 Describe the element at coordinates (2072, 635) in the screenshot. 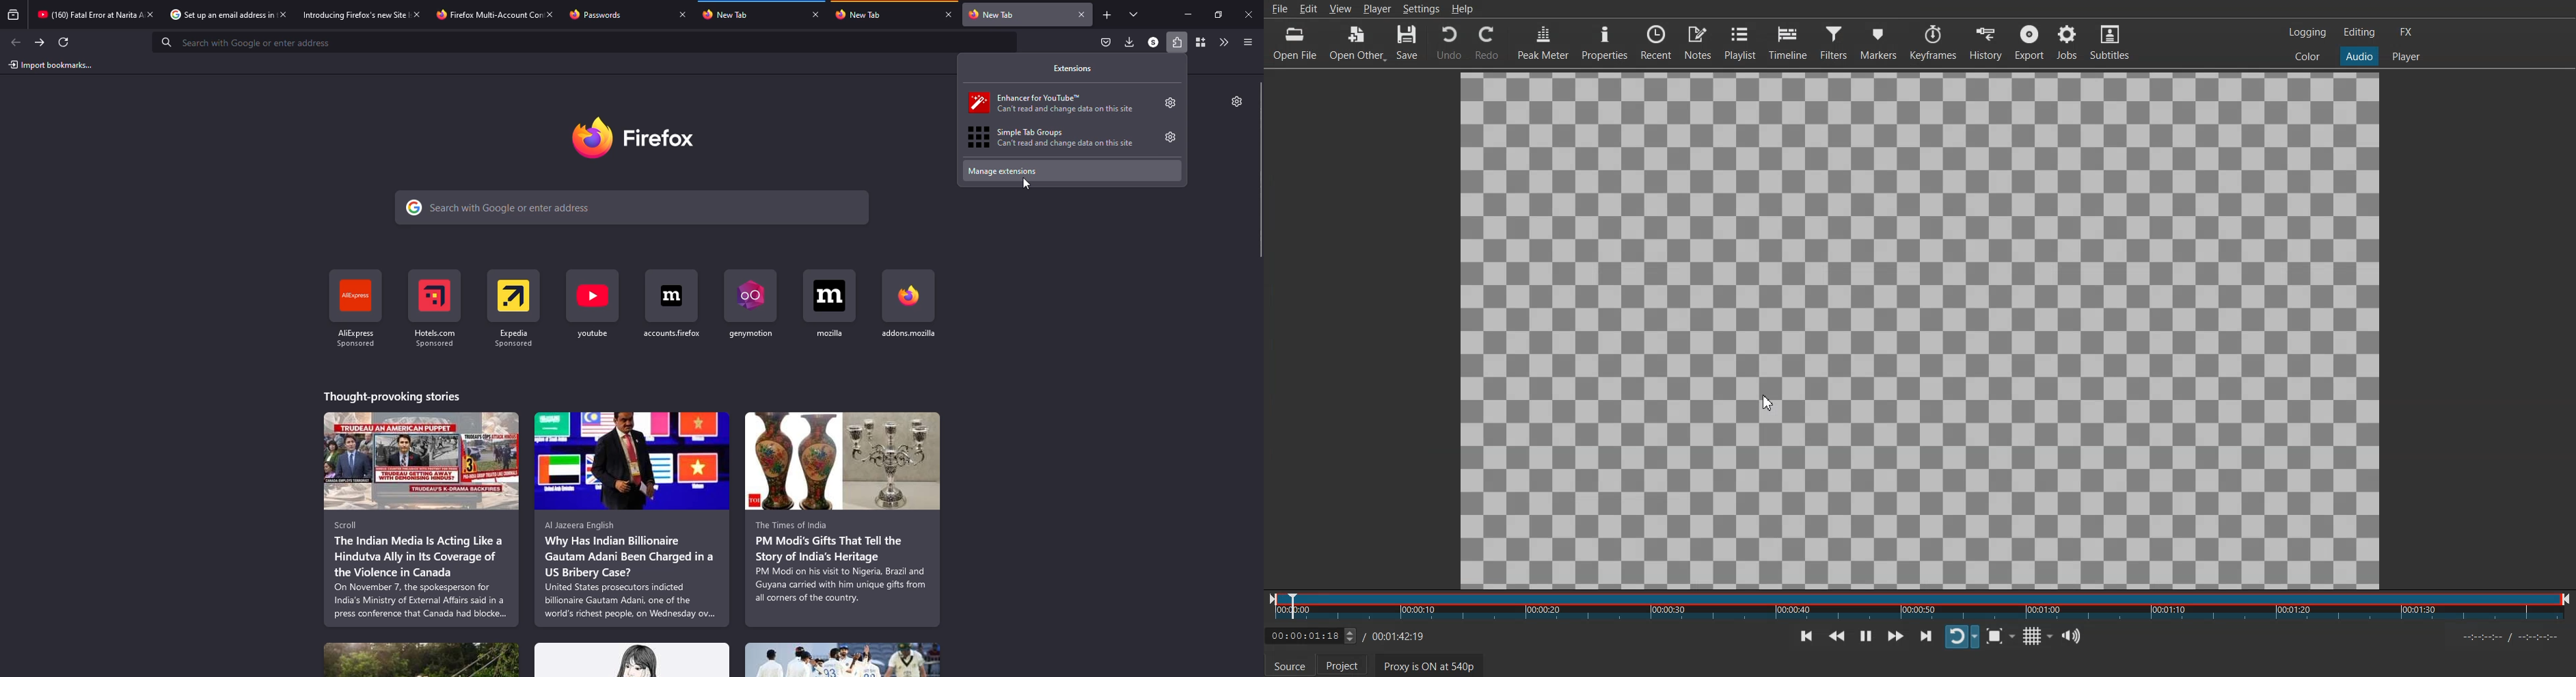

I see `Show the volume control` at that location.